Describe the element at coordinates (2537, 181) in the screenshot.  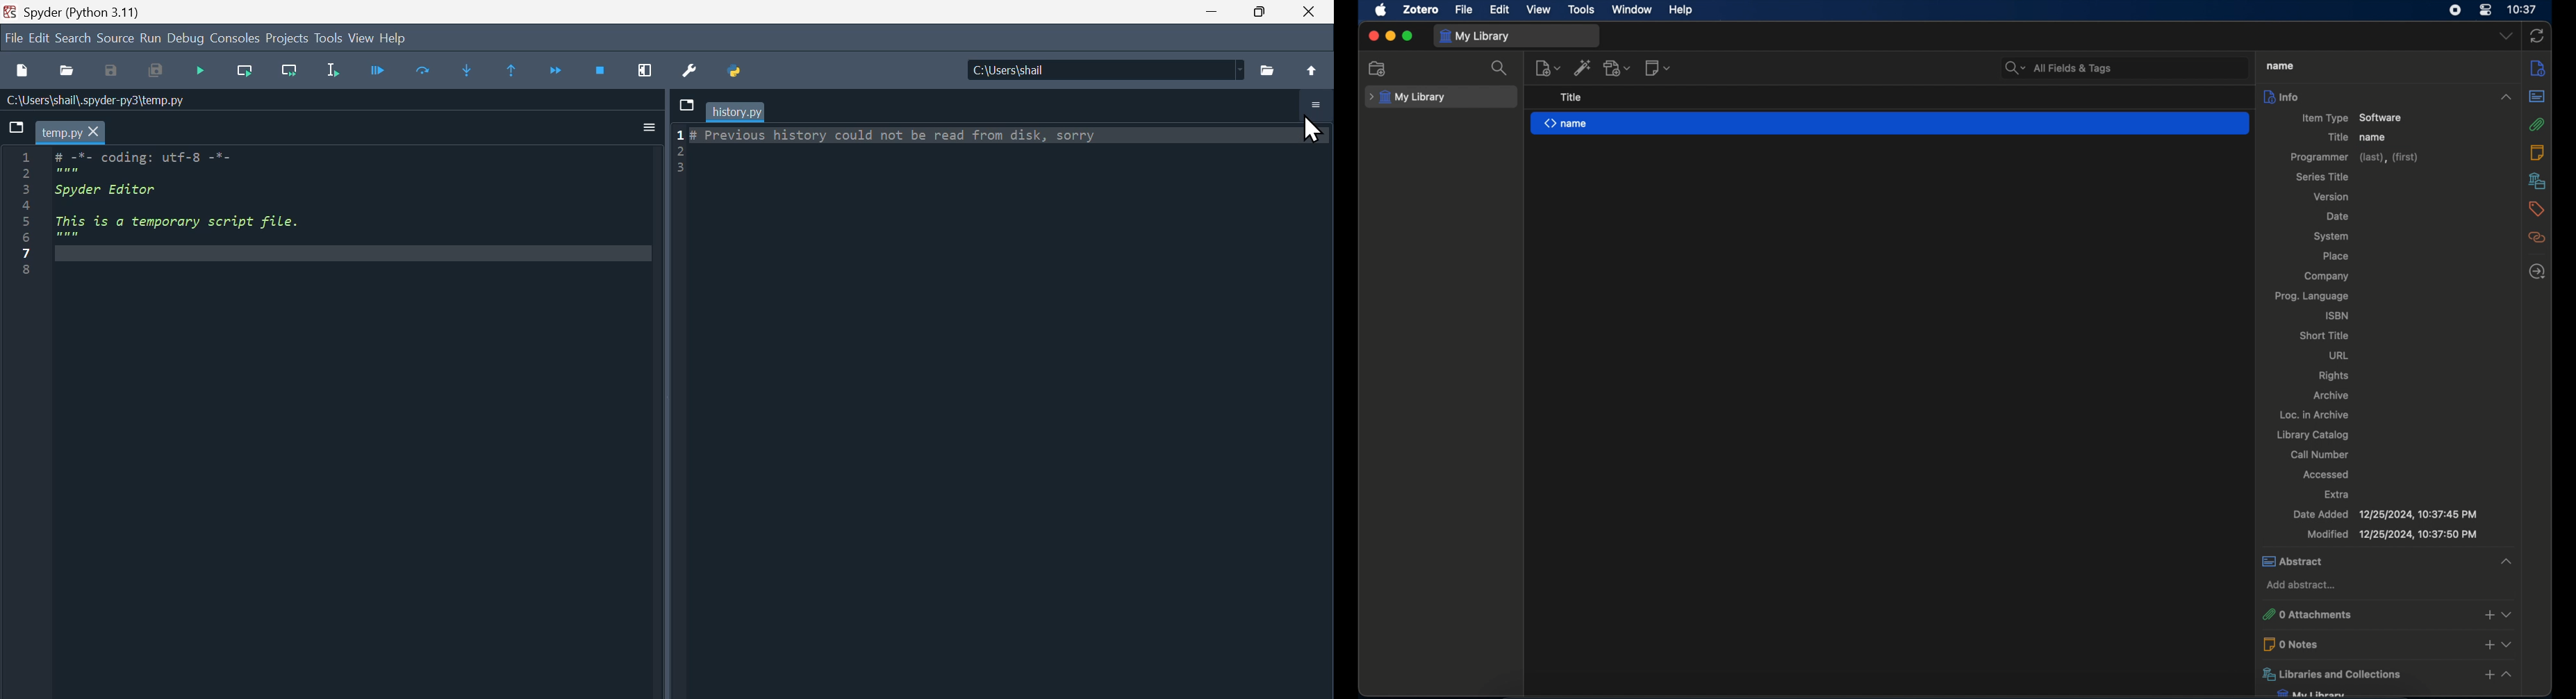
I see `libraries` at that location.